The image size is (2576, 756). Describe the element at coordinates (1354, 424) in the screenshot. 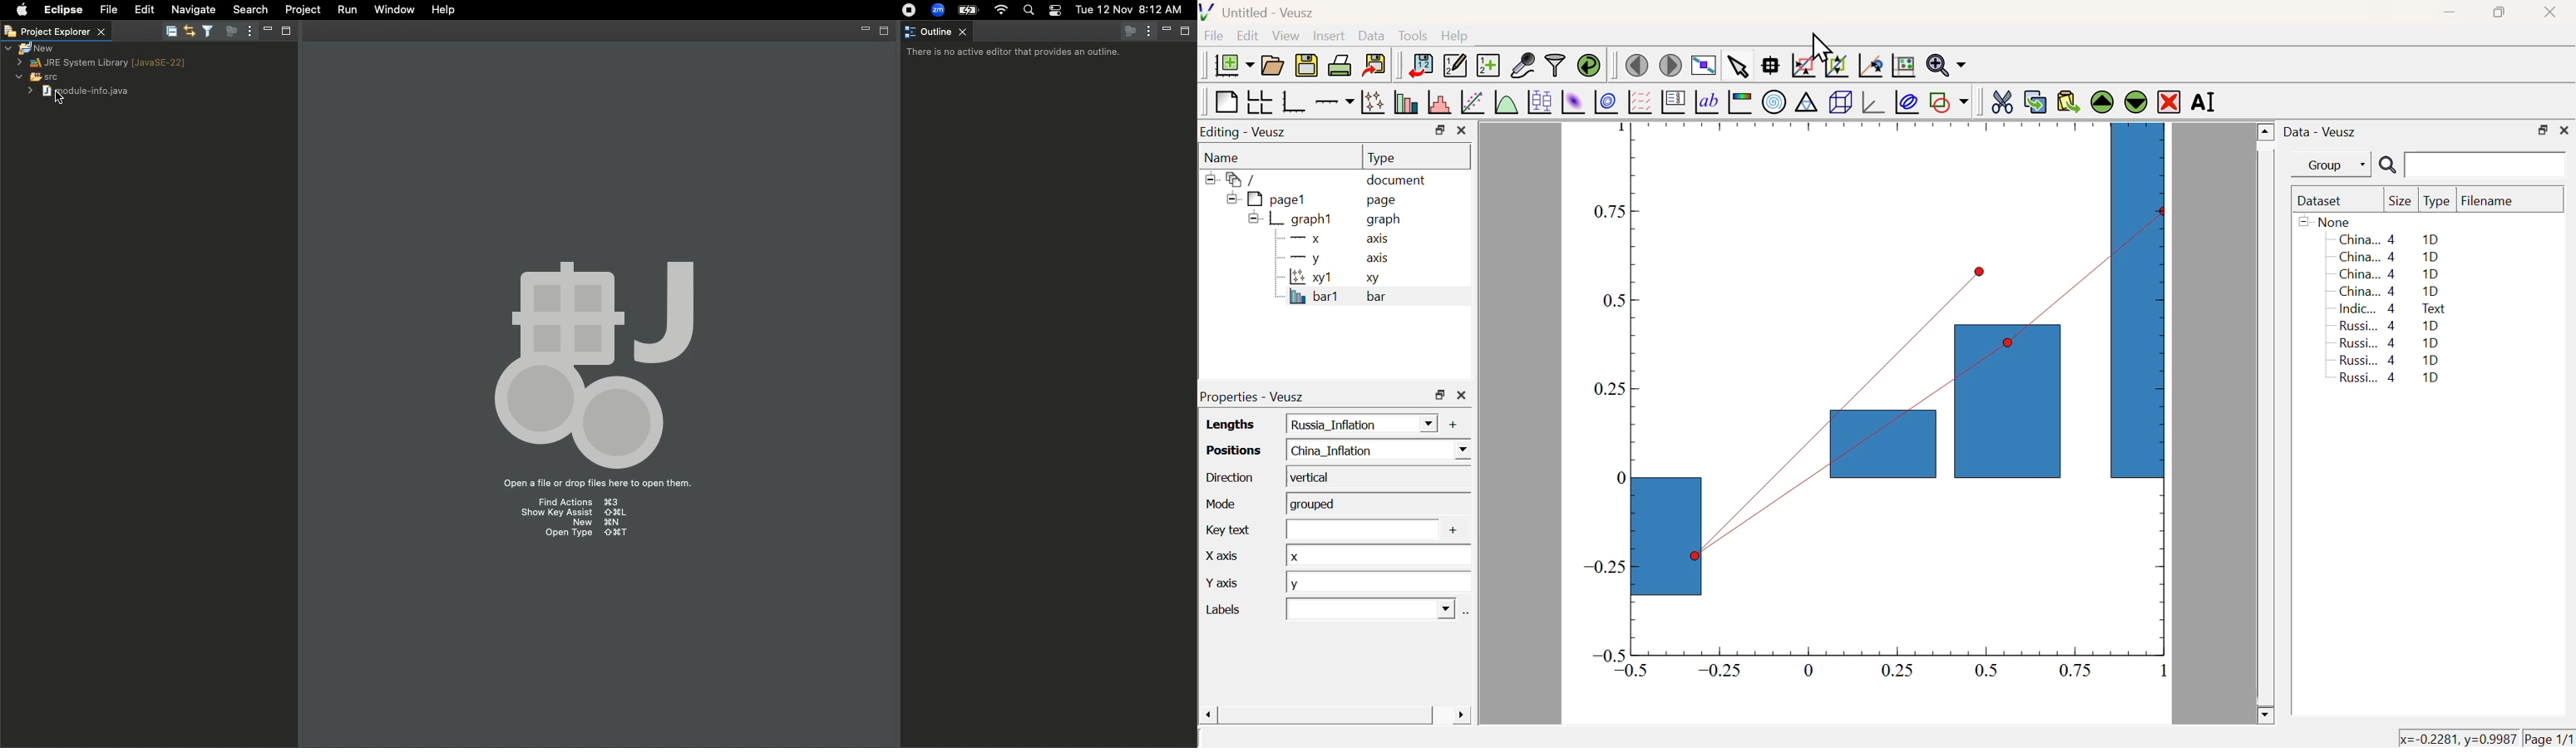

I see `y` at that location.